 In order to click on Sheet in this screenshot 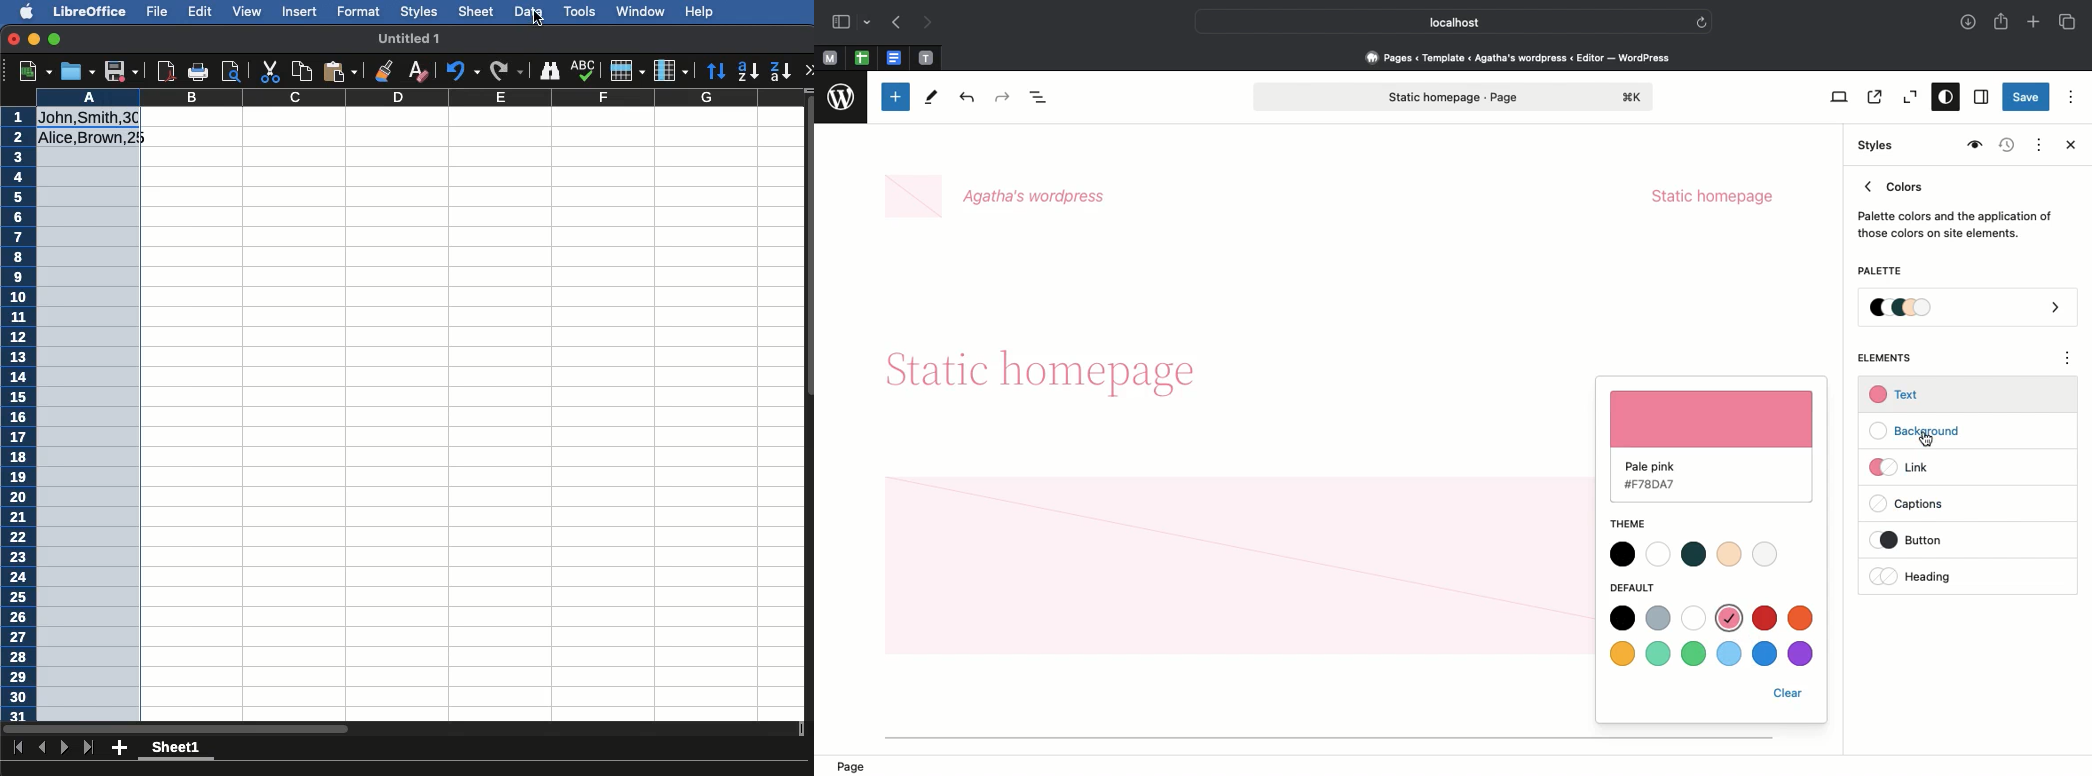, I will do `click(477, 11)`.